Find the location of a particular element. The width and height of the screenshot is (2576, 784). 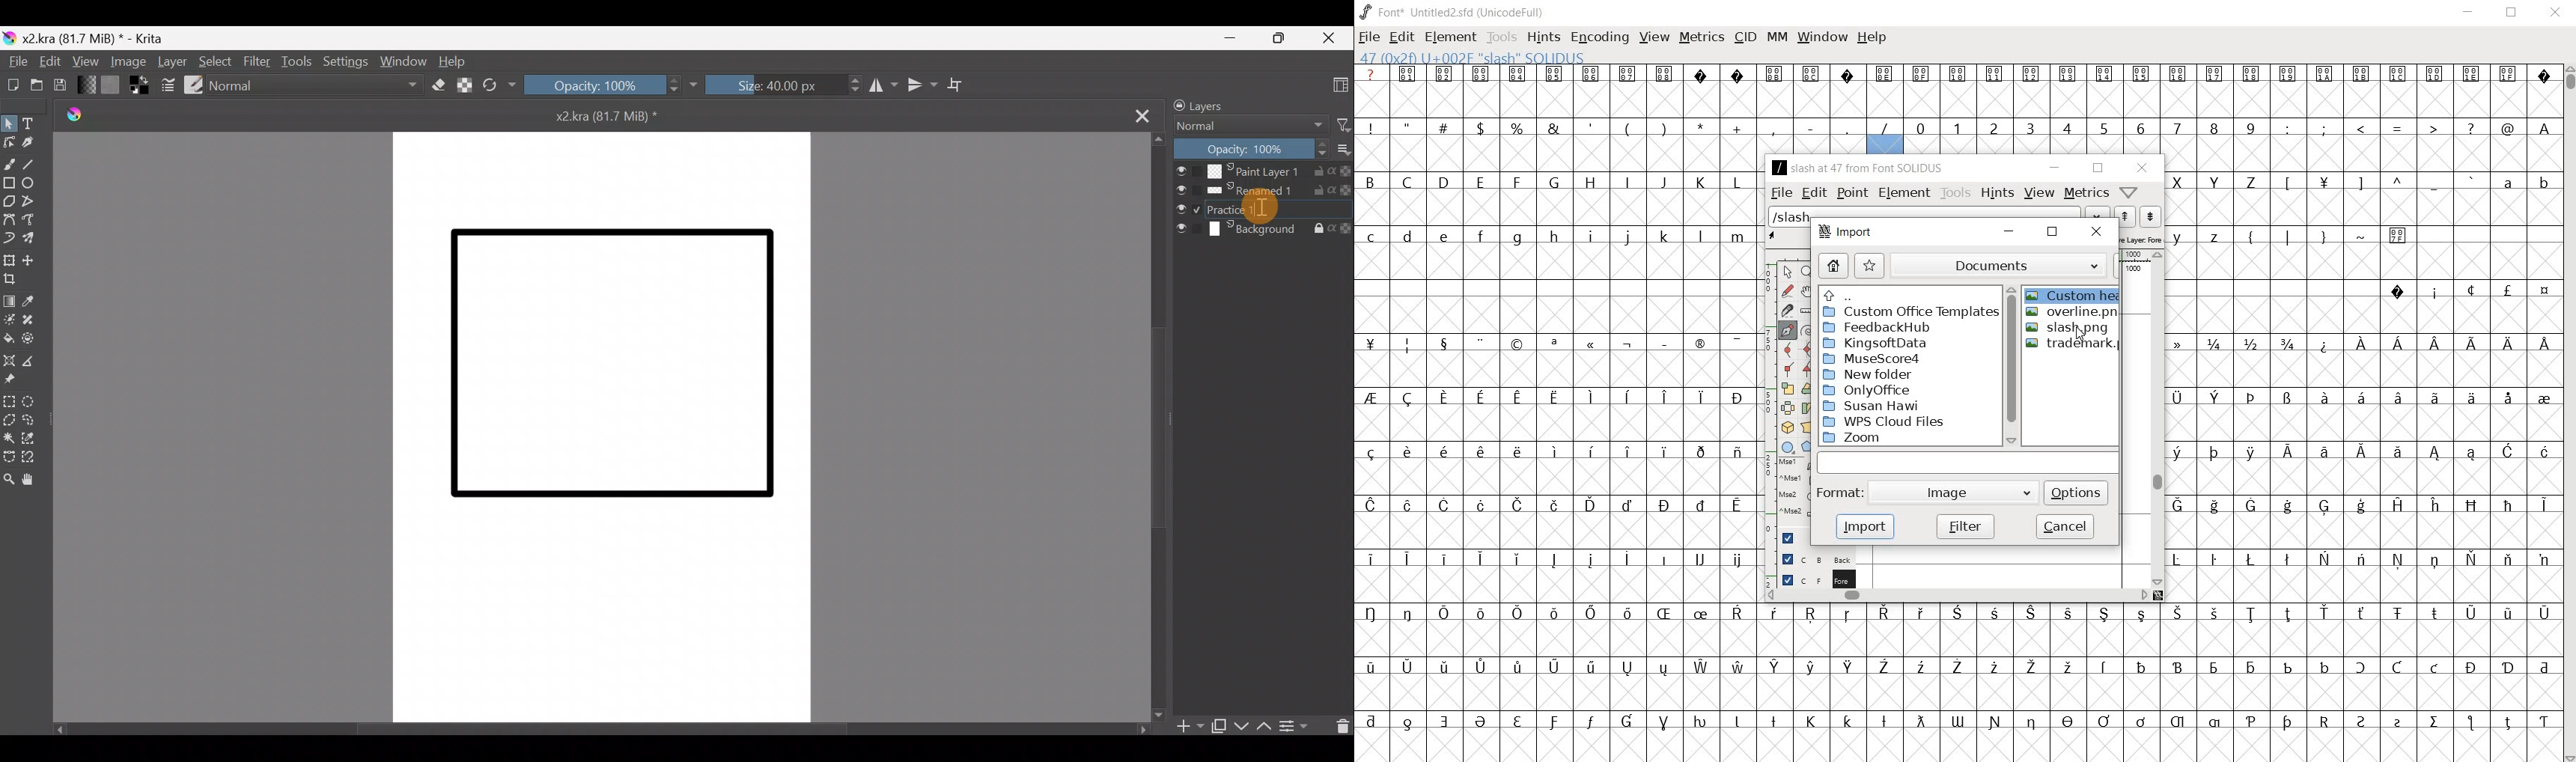

special letters is located at coordinates (2363, 450).